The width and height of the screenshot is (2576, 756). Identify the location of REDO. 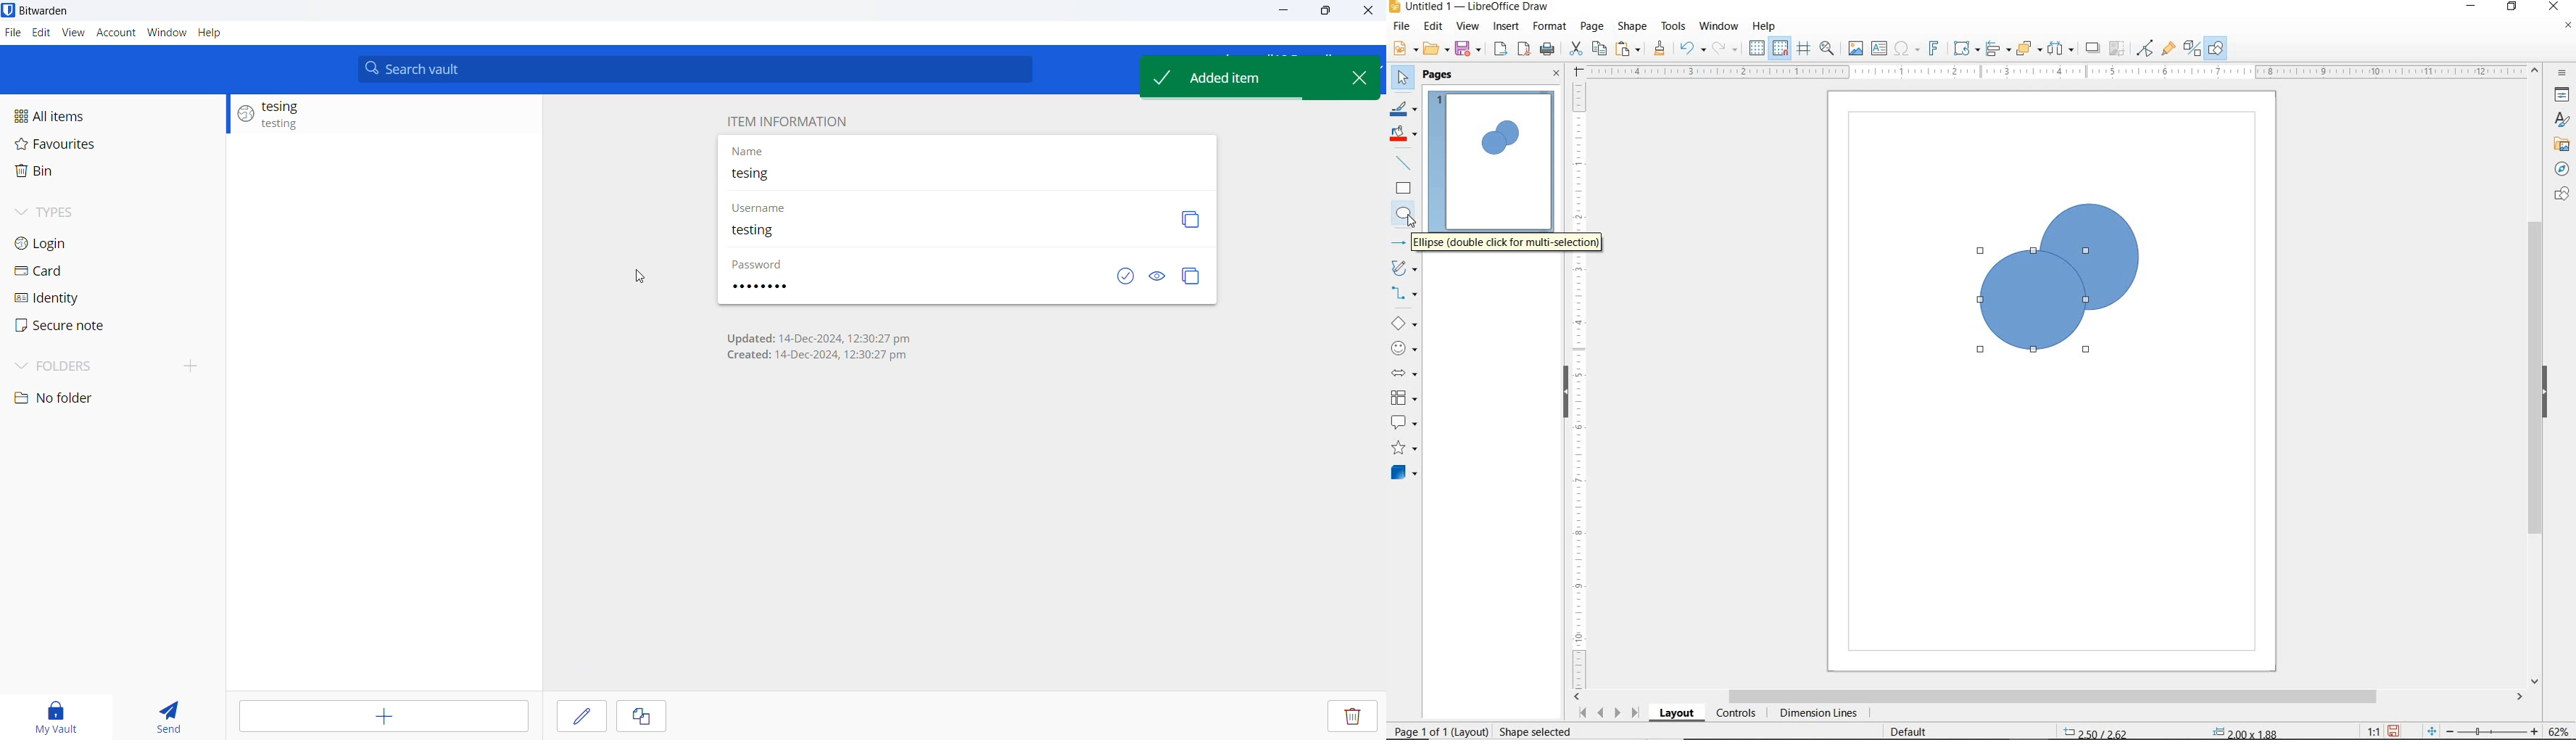
(1726, 49).